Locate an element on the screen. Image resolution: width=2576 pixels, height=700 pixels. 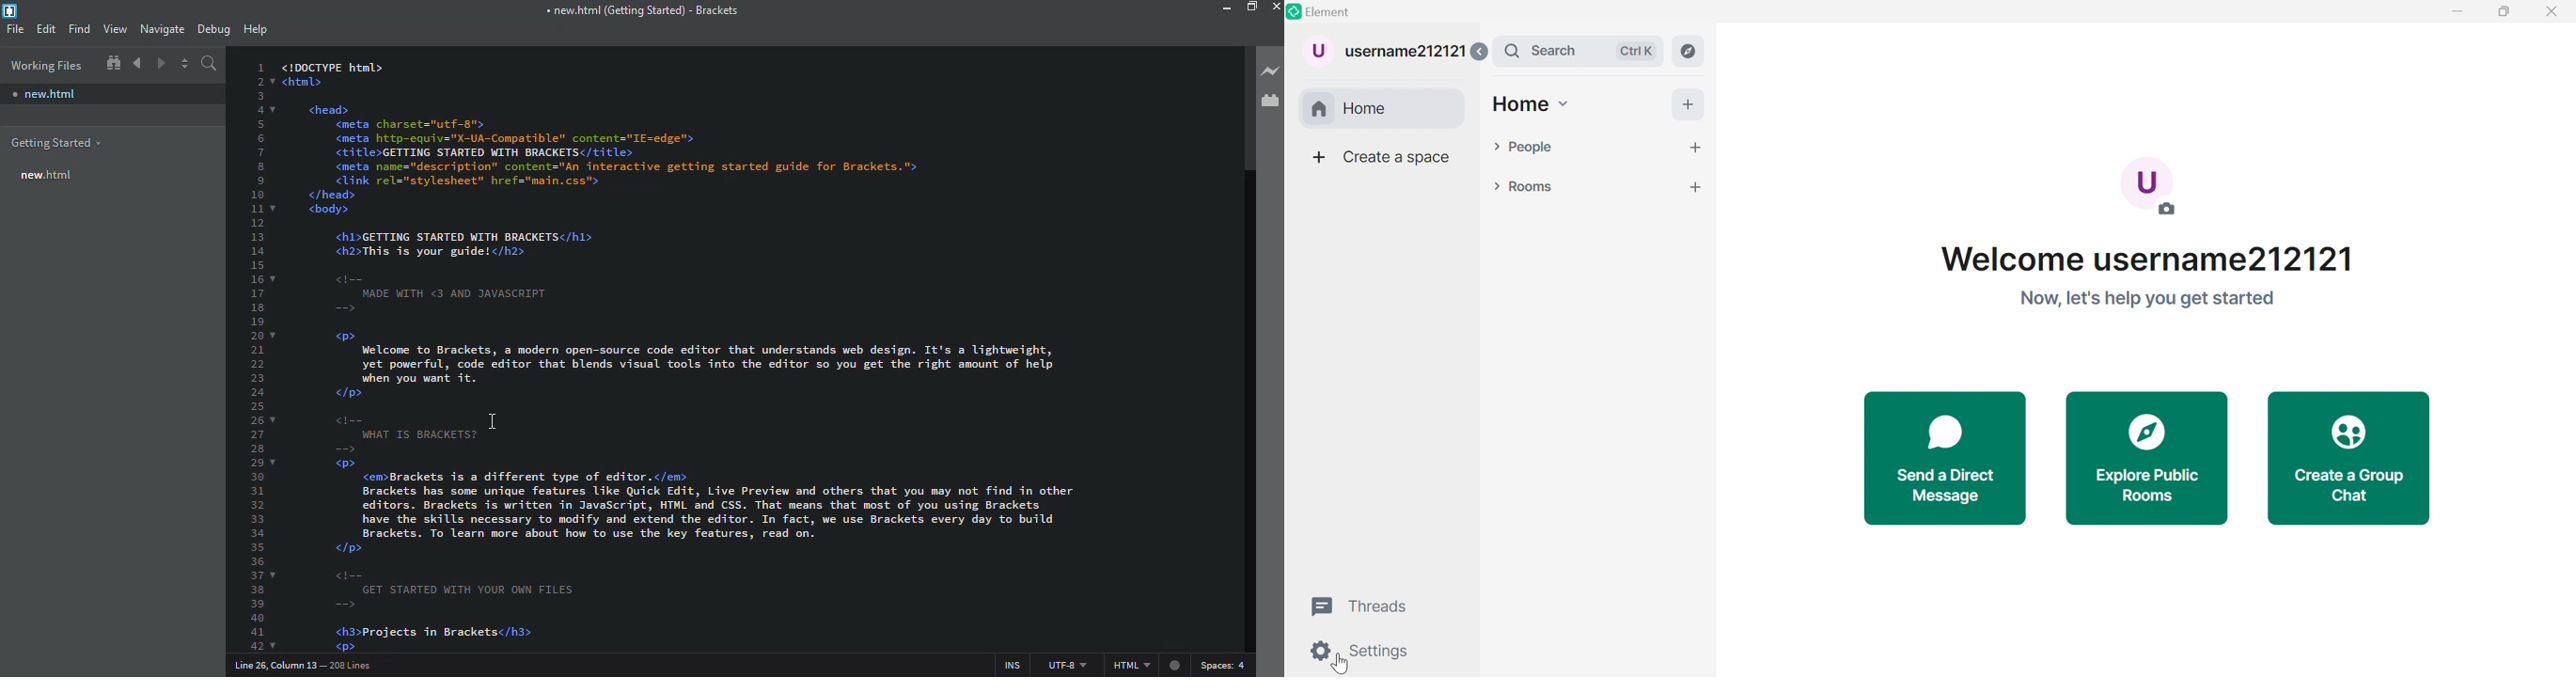
Search bar is located at coordinates (1577, 51).